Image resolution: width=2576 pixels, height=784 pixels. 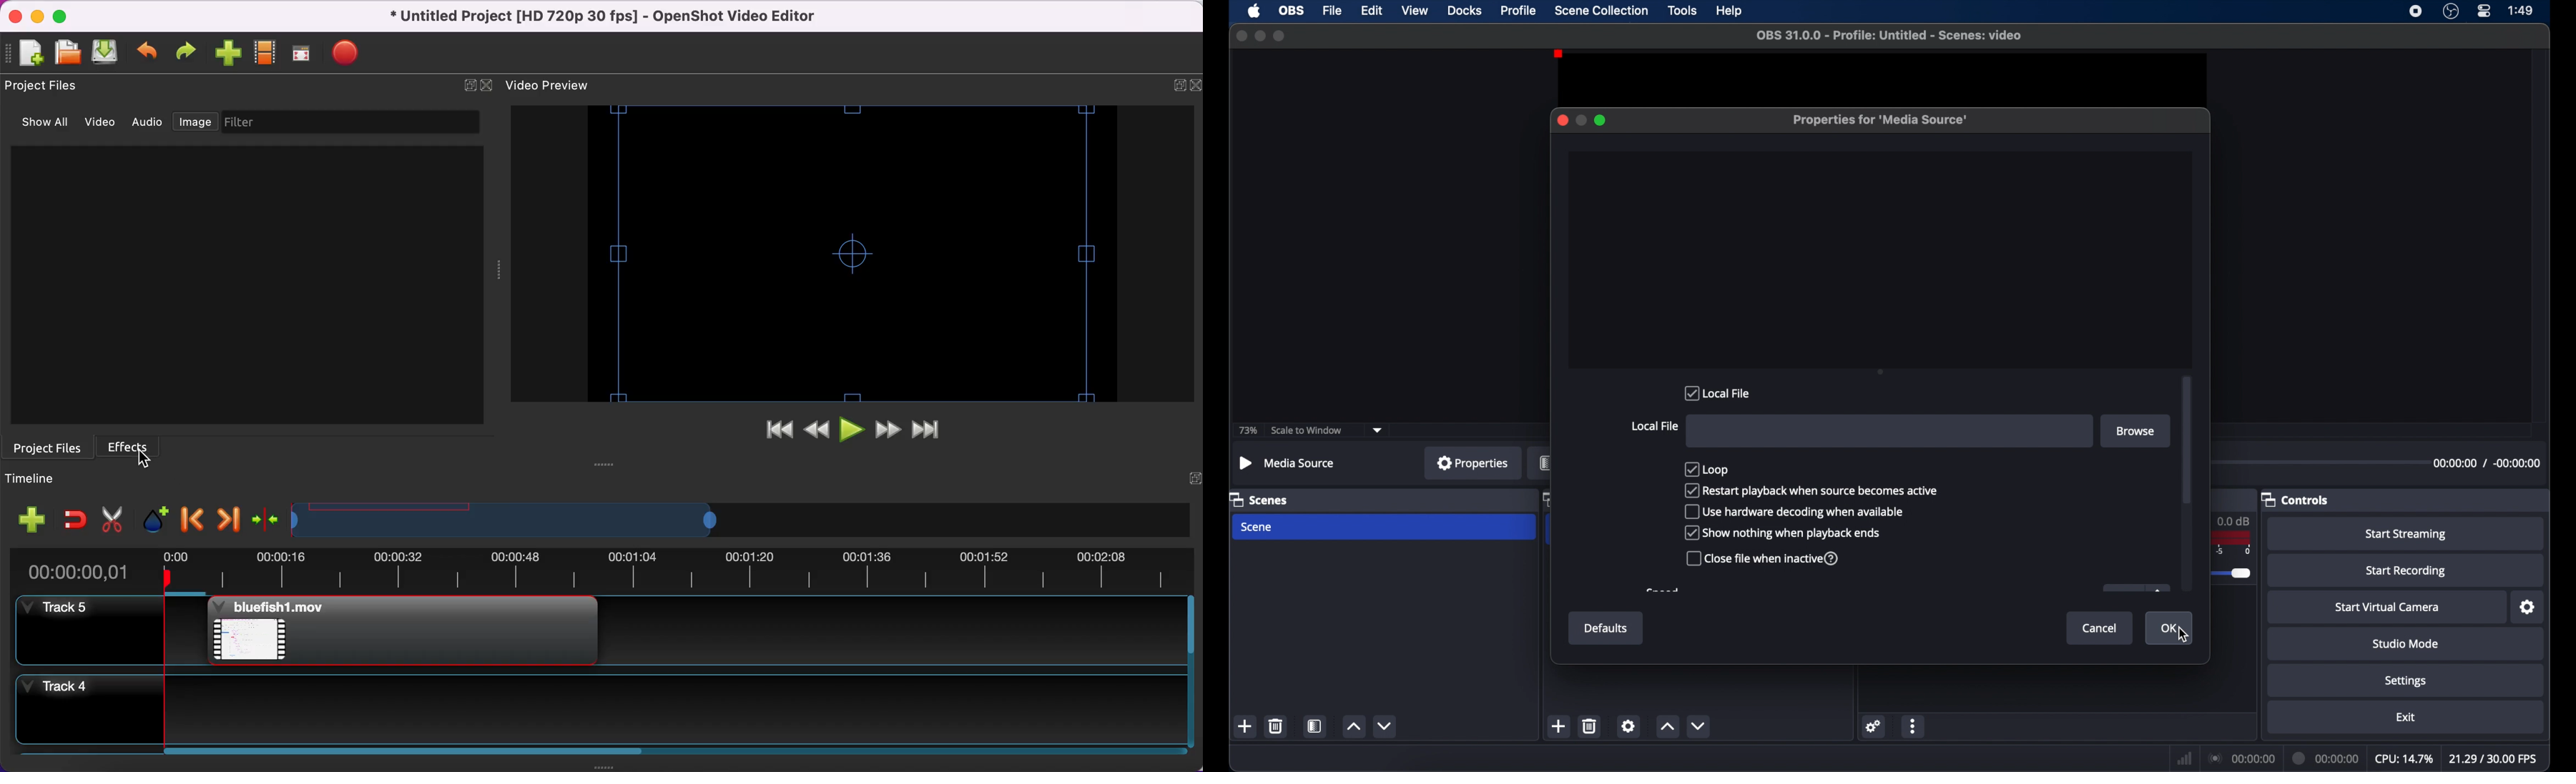 I want to click on expand/hide, so click(x=1179, y=88).